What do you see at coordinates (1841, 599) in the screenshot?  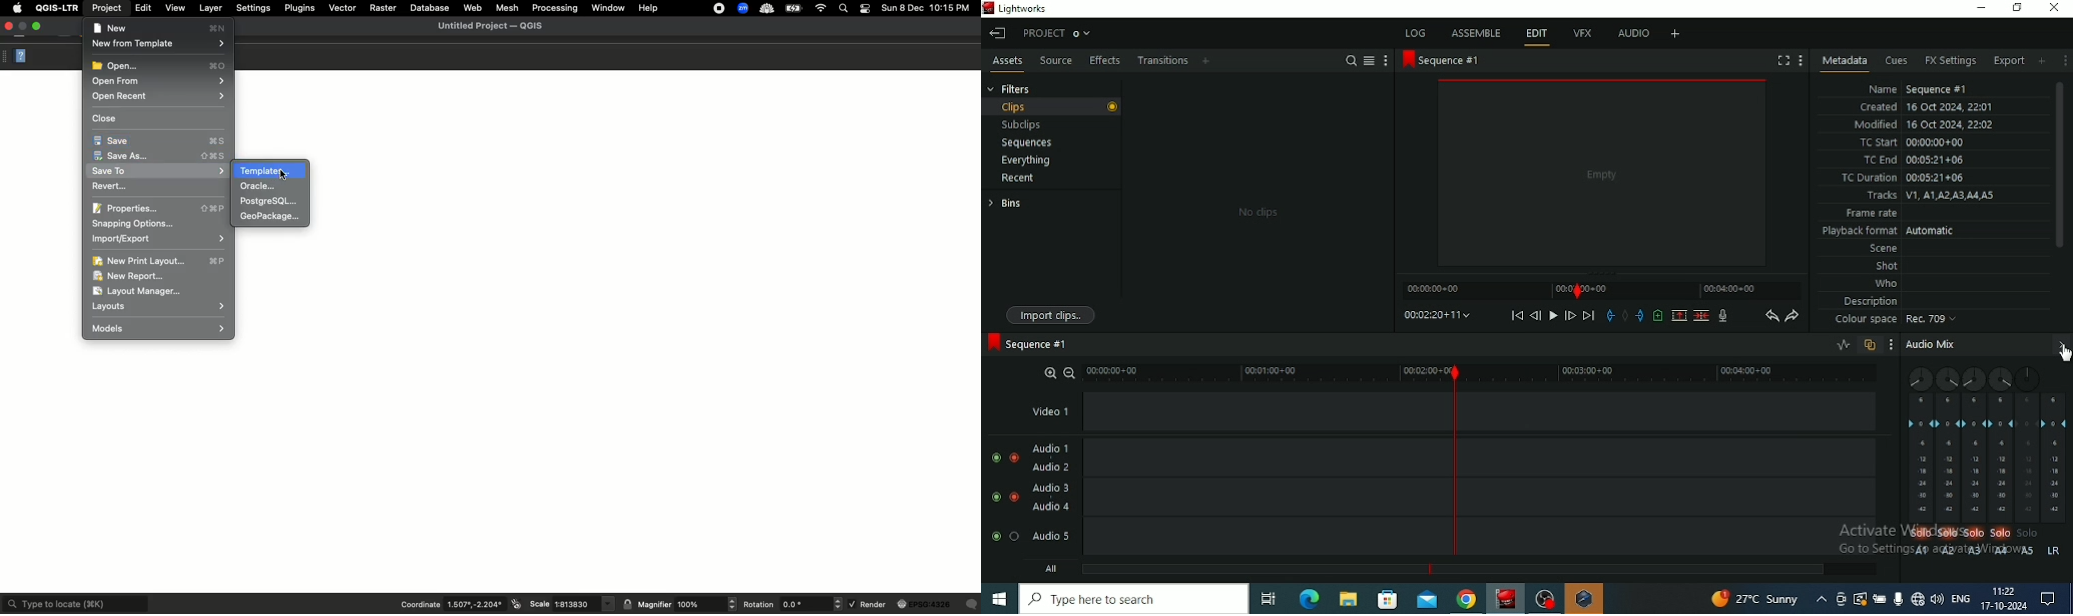 I see `Meet Now` at bounding box center [1841, 599].